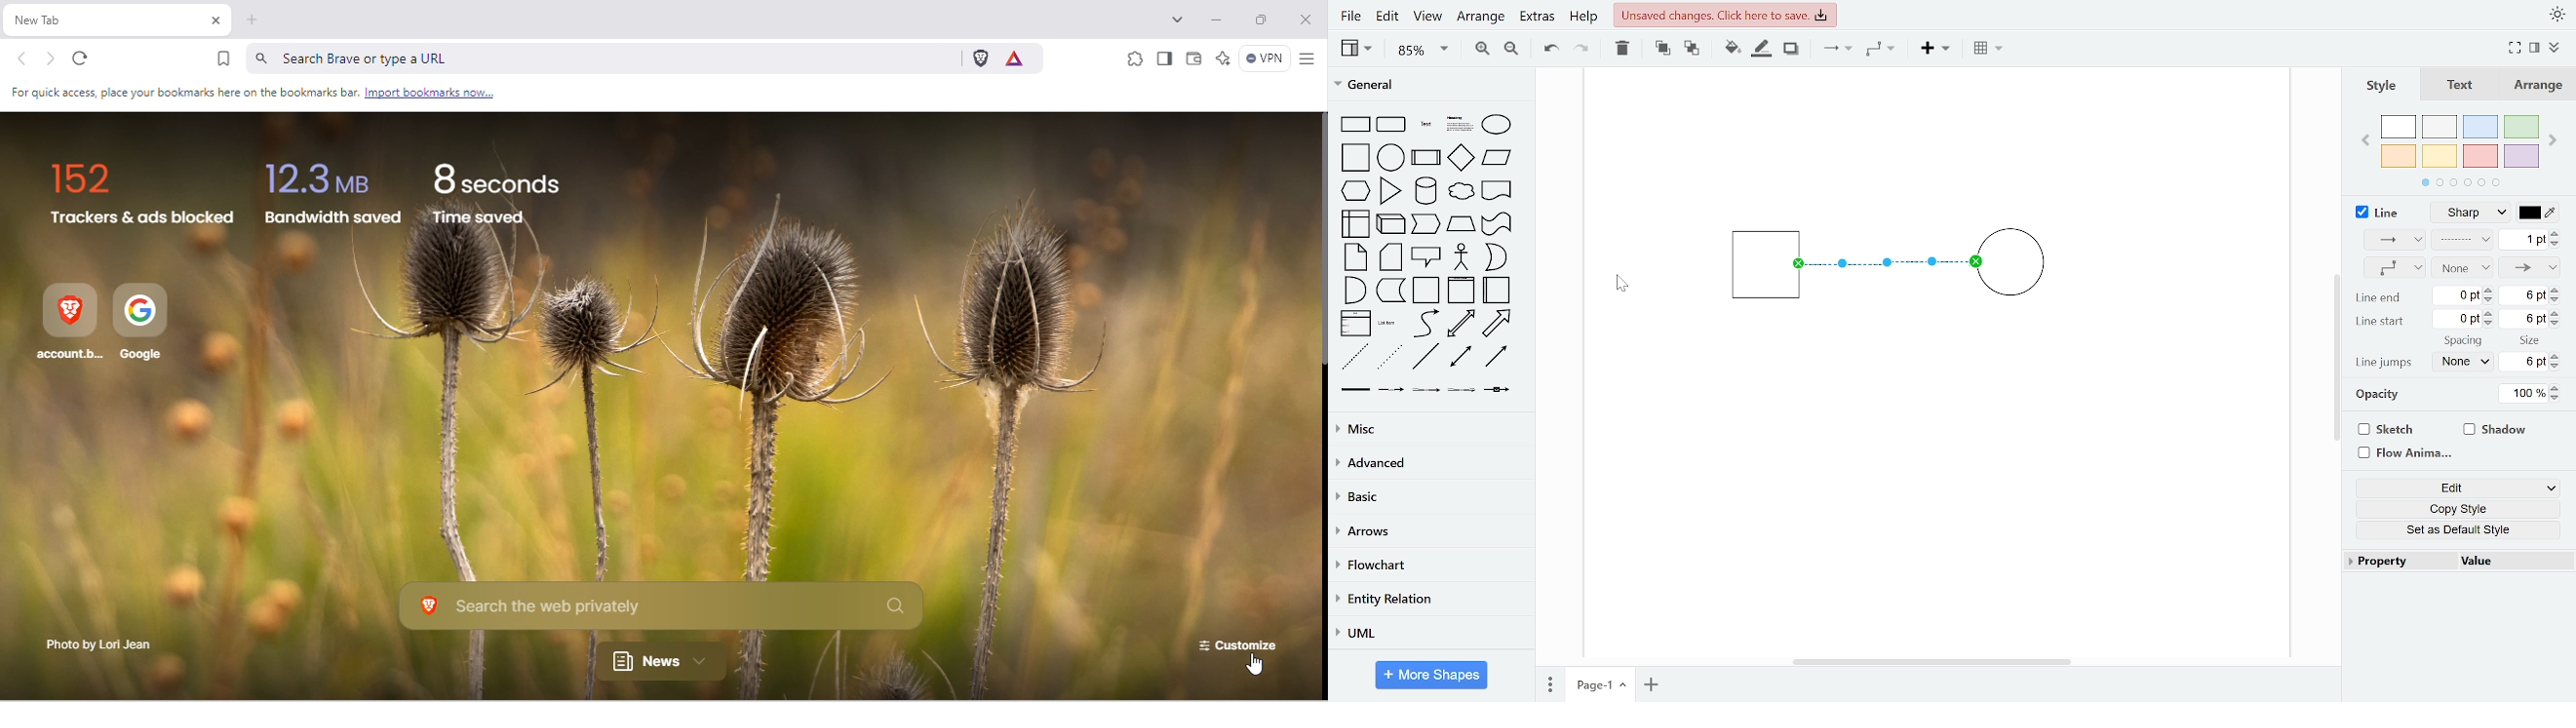  Describe the element at coordinates (1510, 48) in the screenshot. I see `zoom out` at that location.